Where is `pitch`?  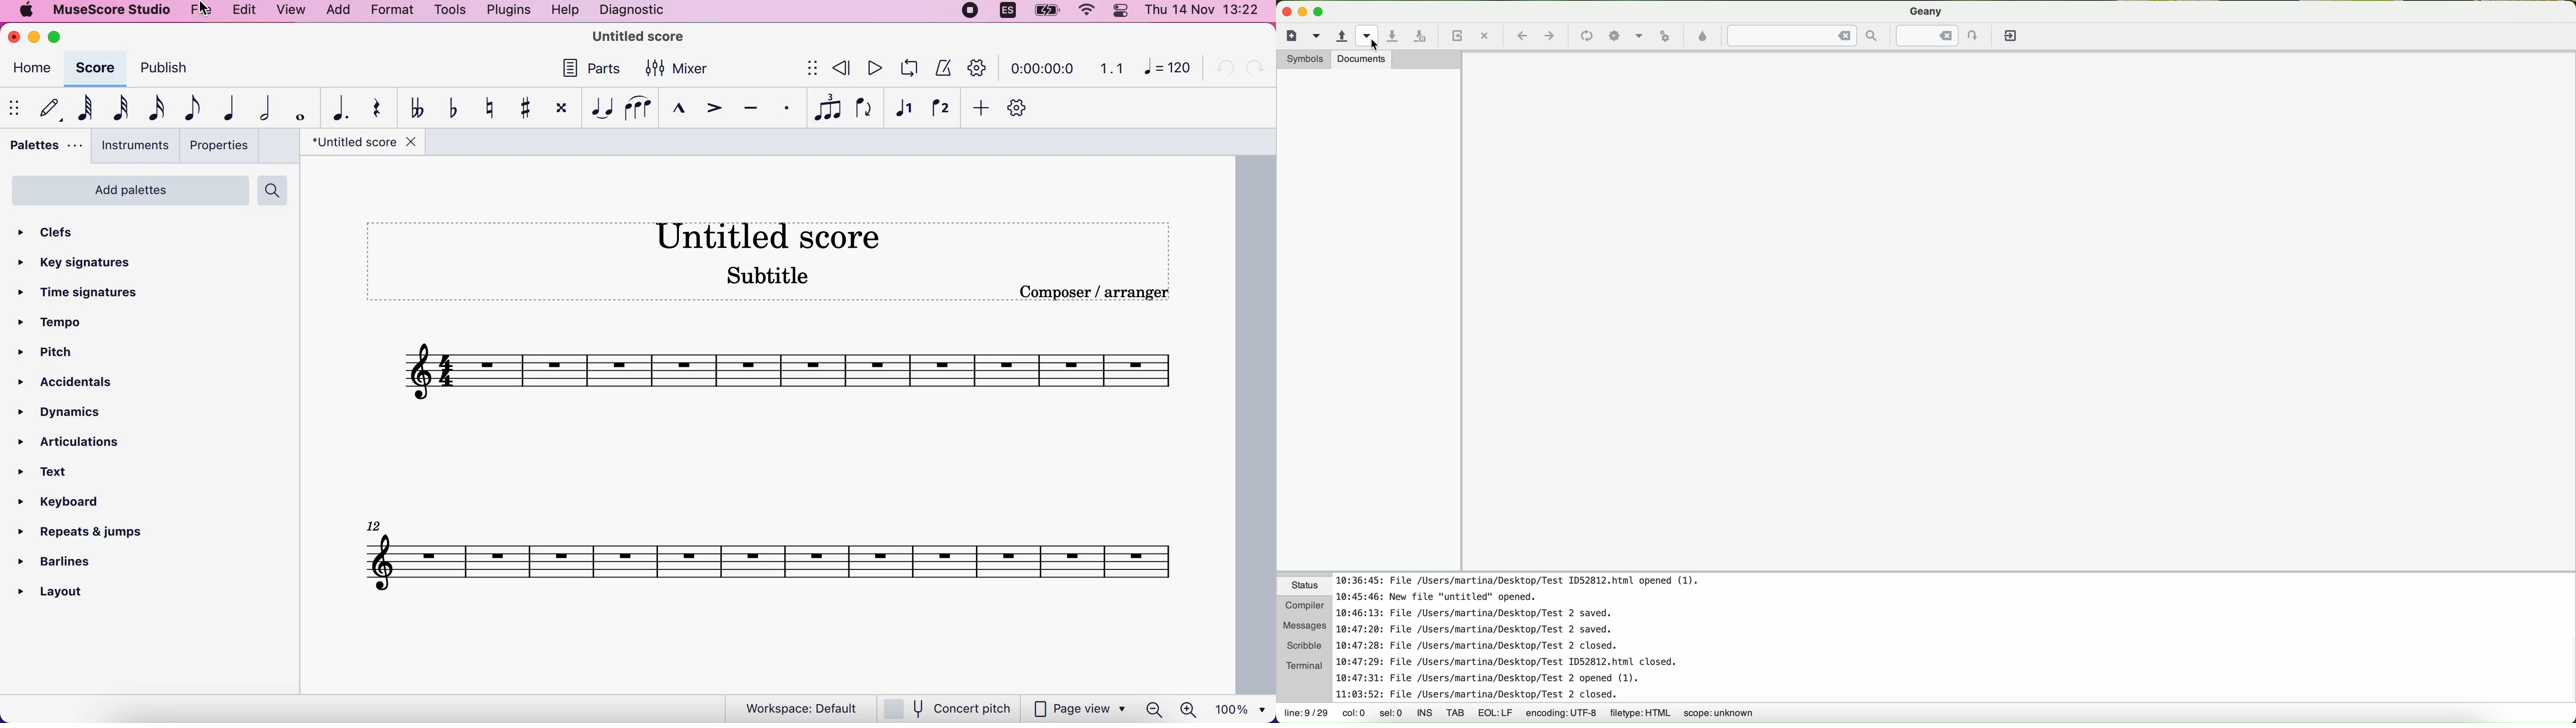 pitch is located at coordinates (73, 349).